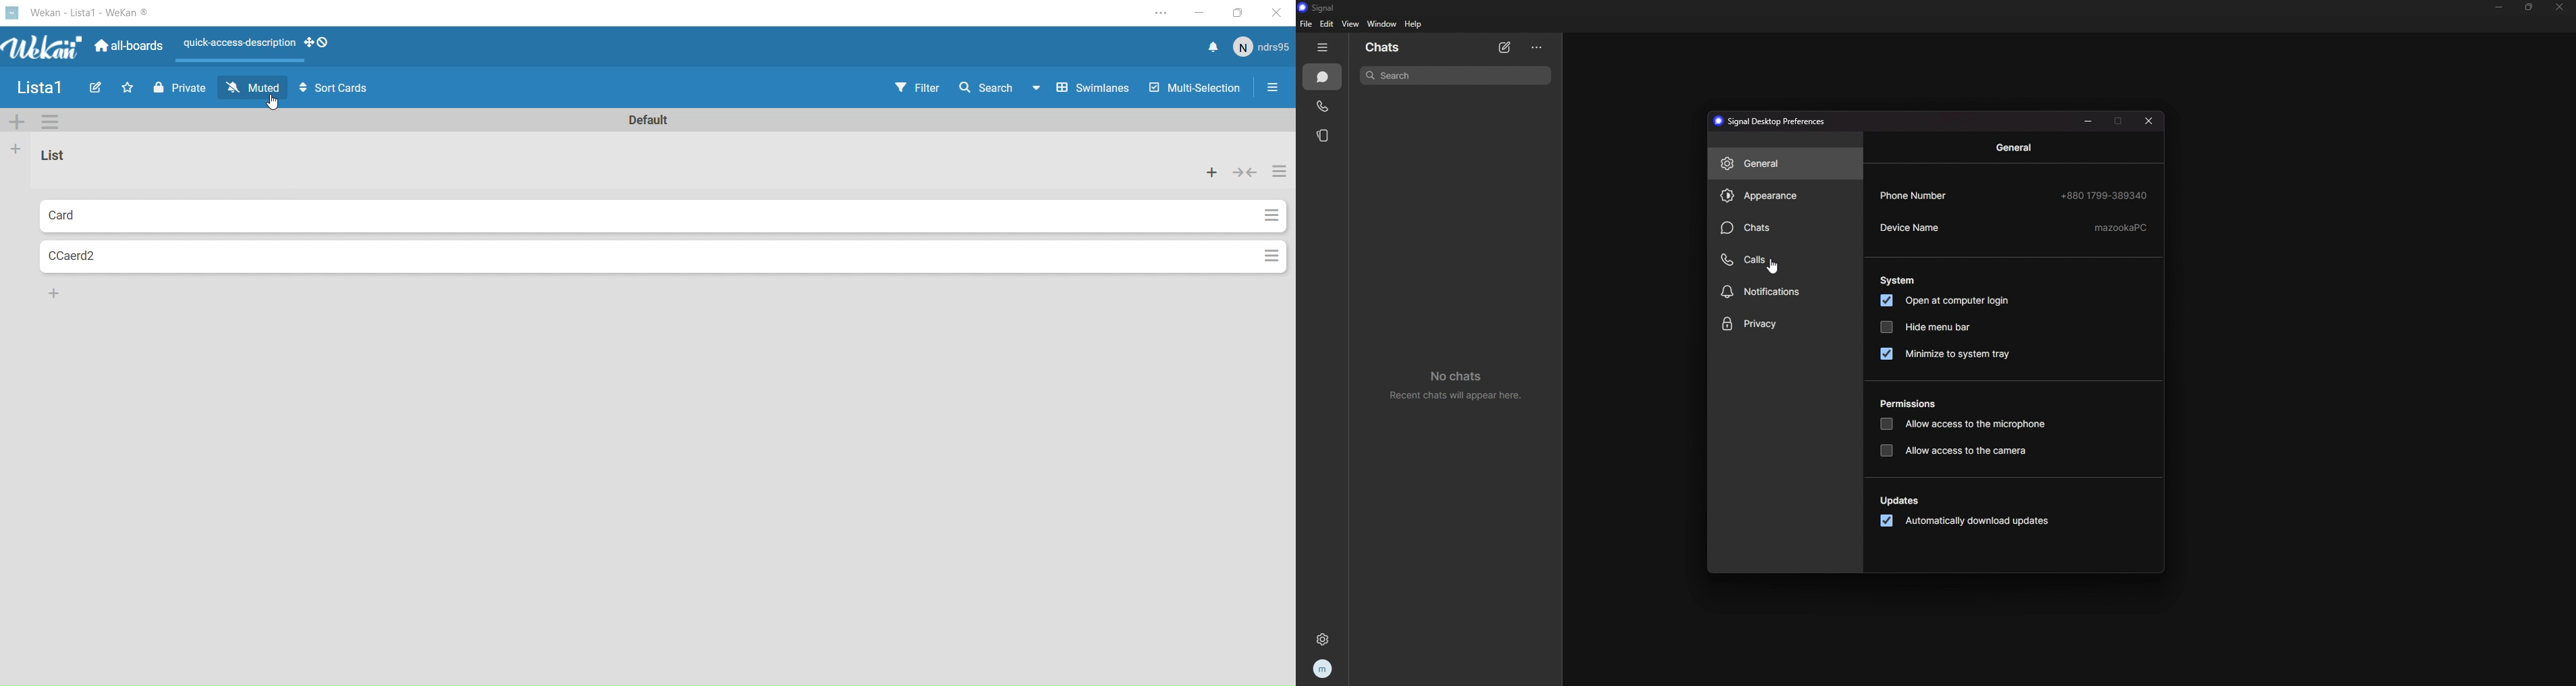 The width and height of the screenshot is (2576, 700). Describe the element at coordinates (95, 88) in the screenshot. I see `Edit` at that location.